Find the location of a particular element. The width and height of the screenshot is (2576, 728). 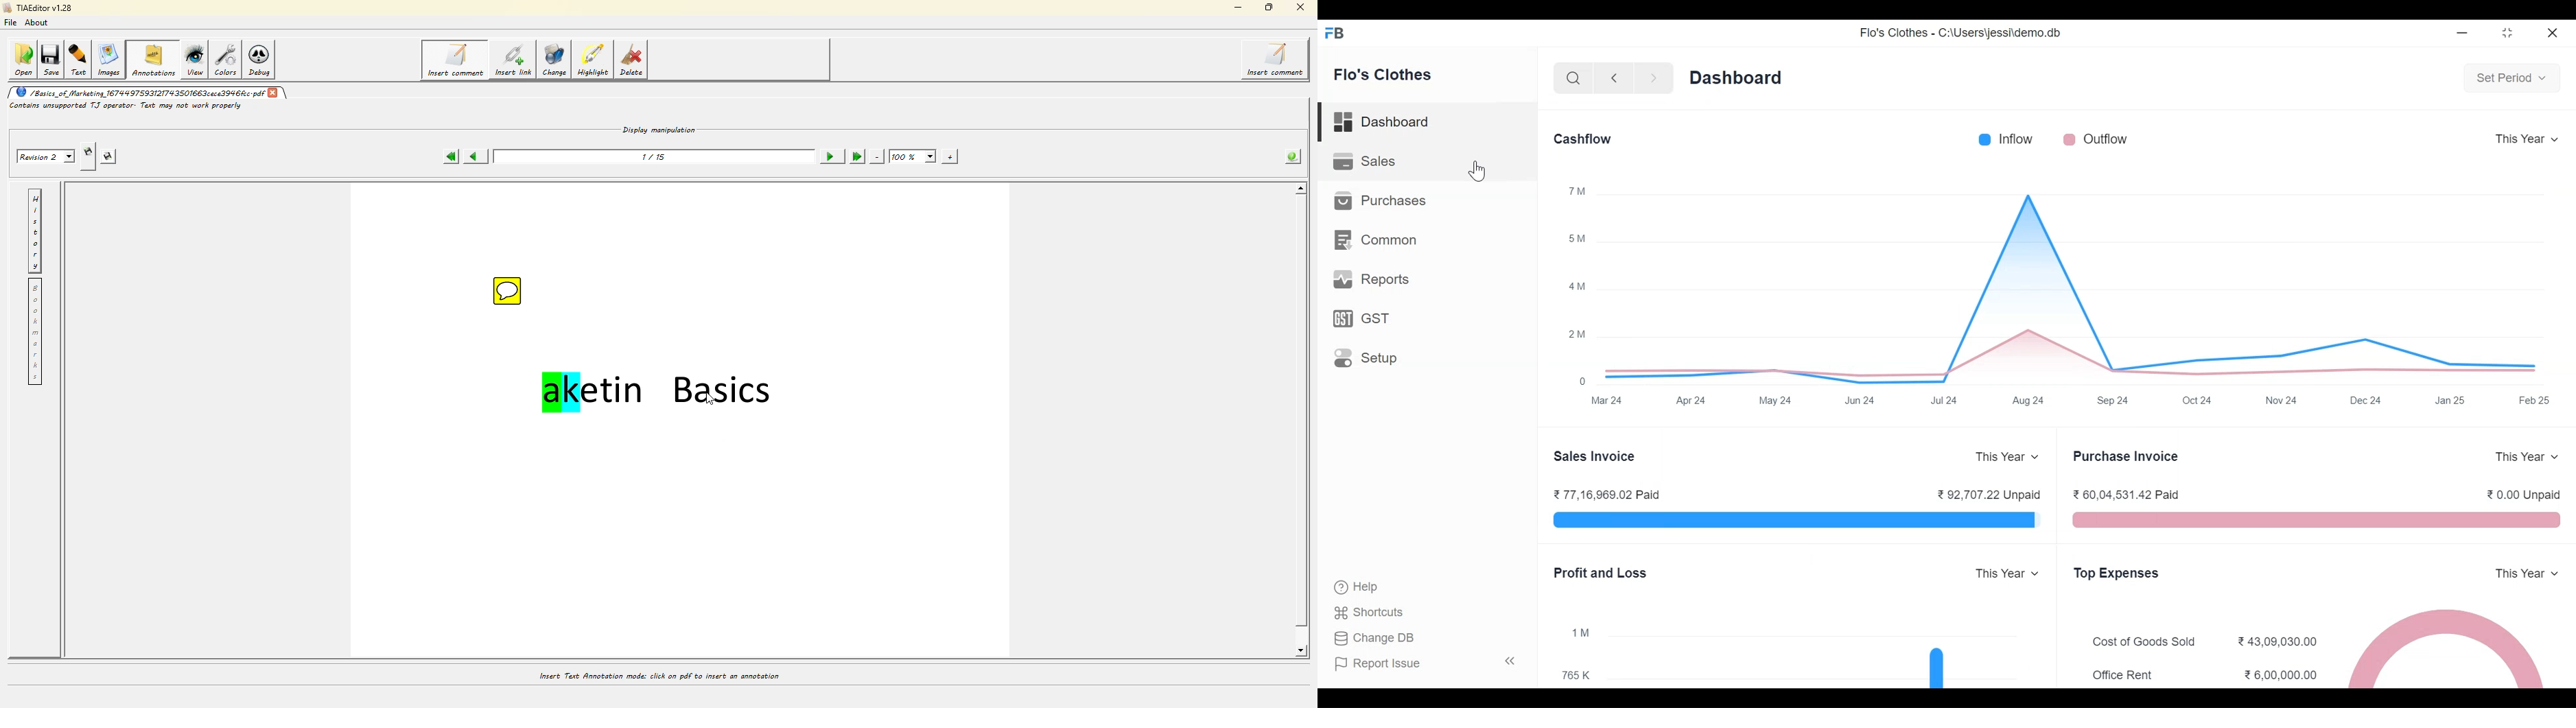

Close is located at coordinates (2551, 33).